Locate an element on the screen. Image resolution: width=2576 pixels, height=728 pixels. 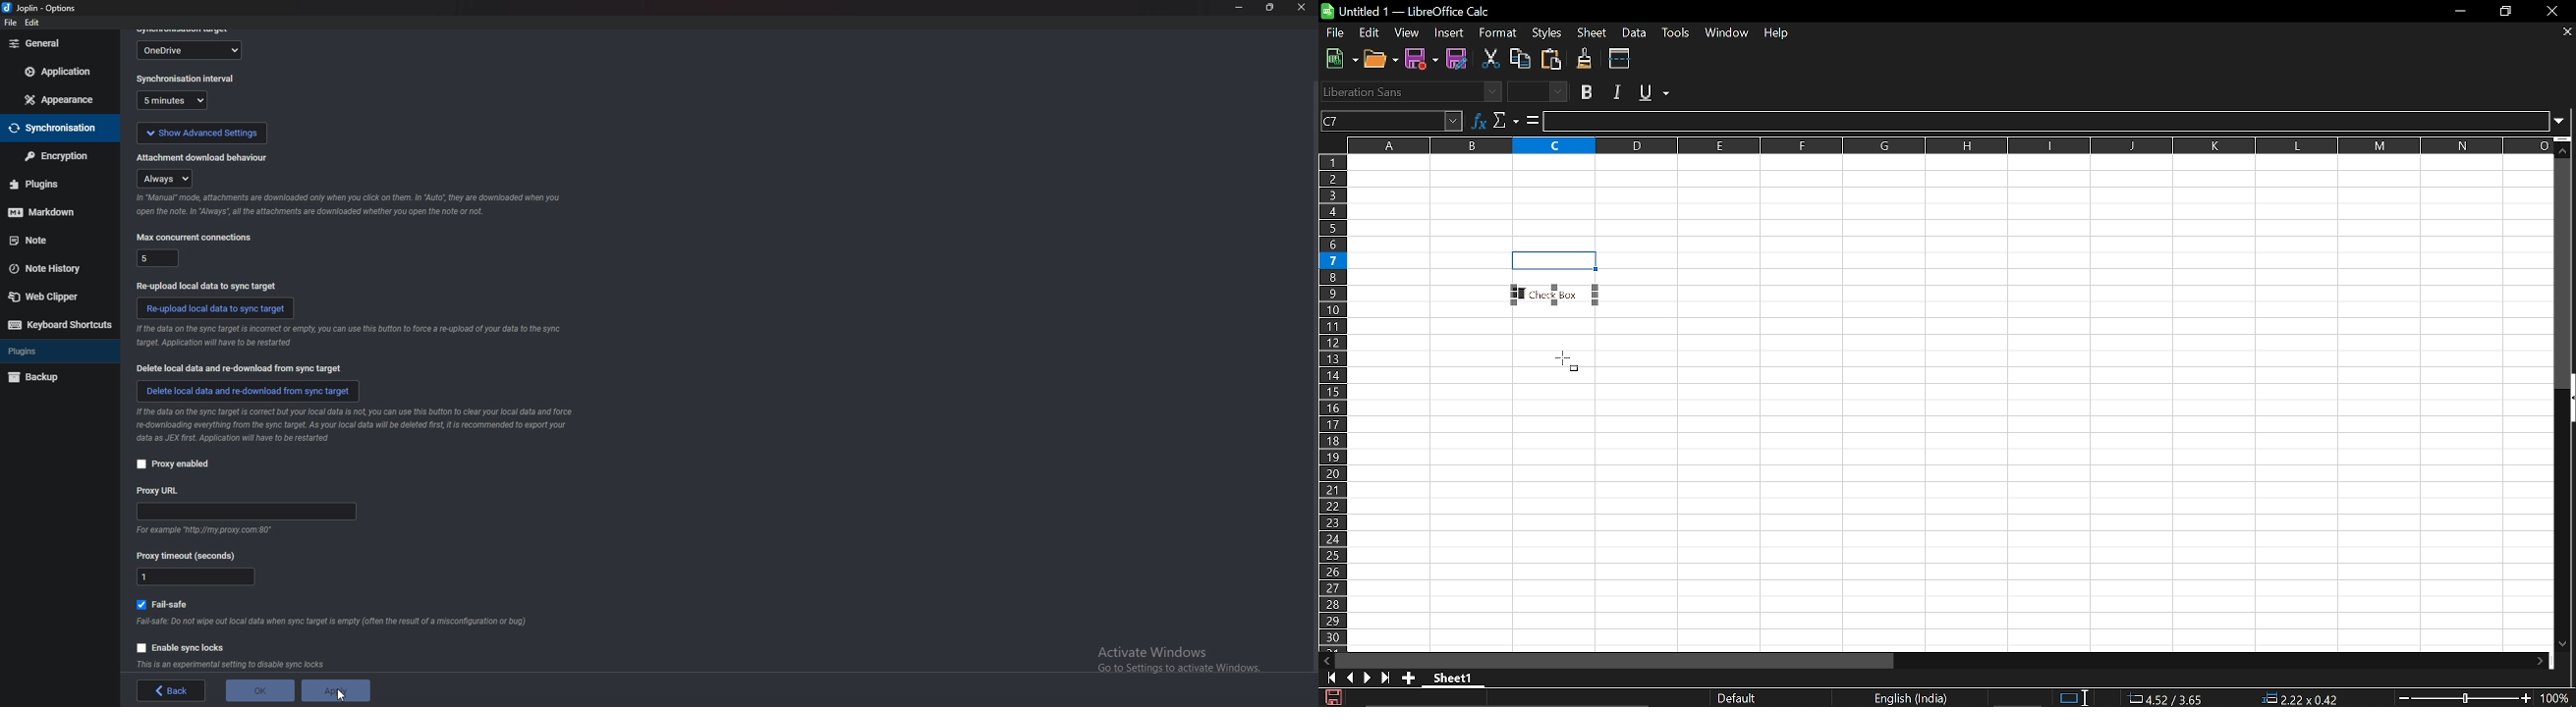
Minimize is located at coordinates (2456, 11).